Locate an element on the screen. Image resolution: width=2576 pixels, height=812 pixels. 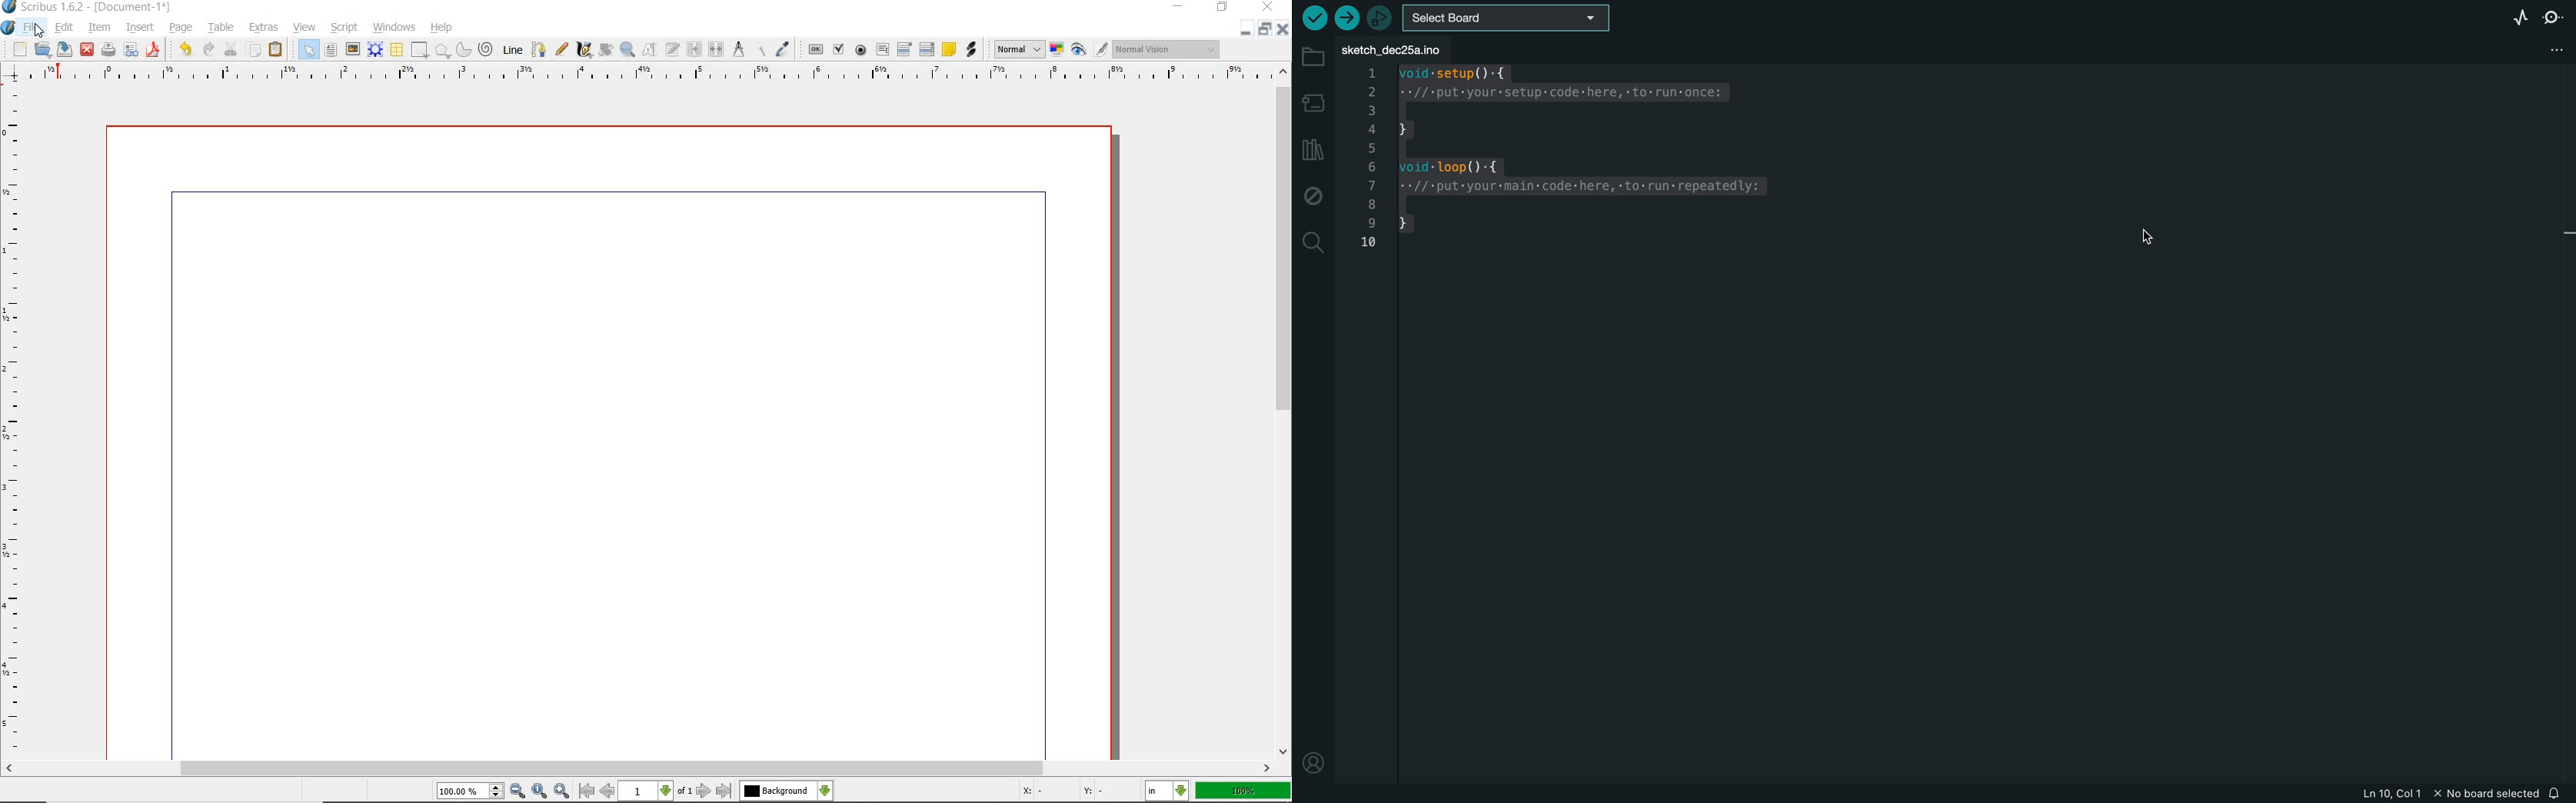
item is located at coordinates (100, 27).